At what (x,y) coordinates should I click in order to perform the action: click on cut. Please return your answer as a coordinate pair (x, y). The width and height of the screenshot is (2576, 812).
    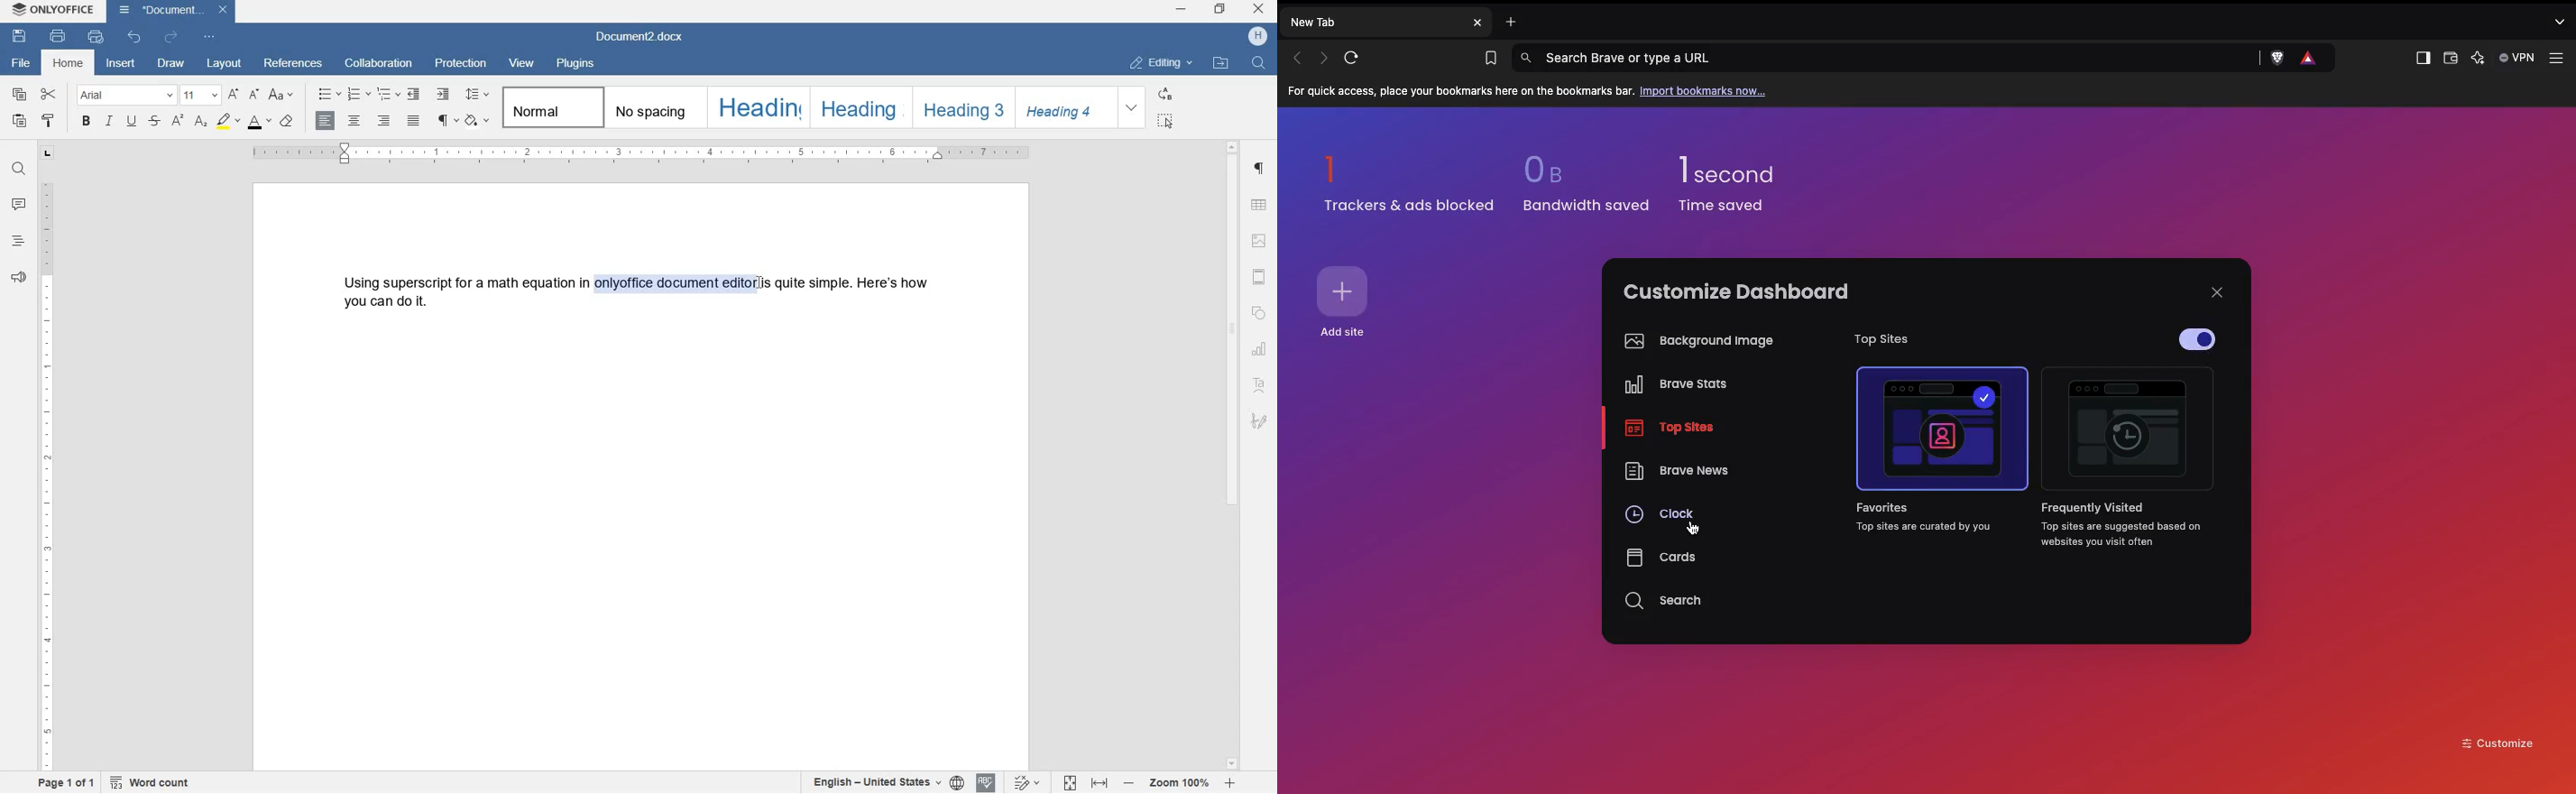
    Looking at the image, I should click on (49, 94).